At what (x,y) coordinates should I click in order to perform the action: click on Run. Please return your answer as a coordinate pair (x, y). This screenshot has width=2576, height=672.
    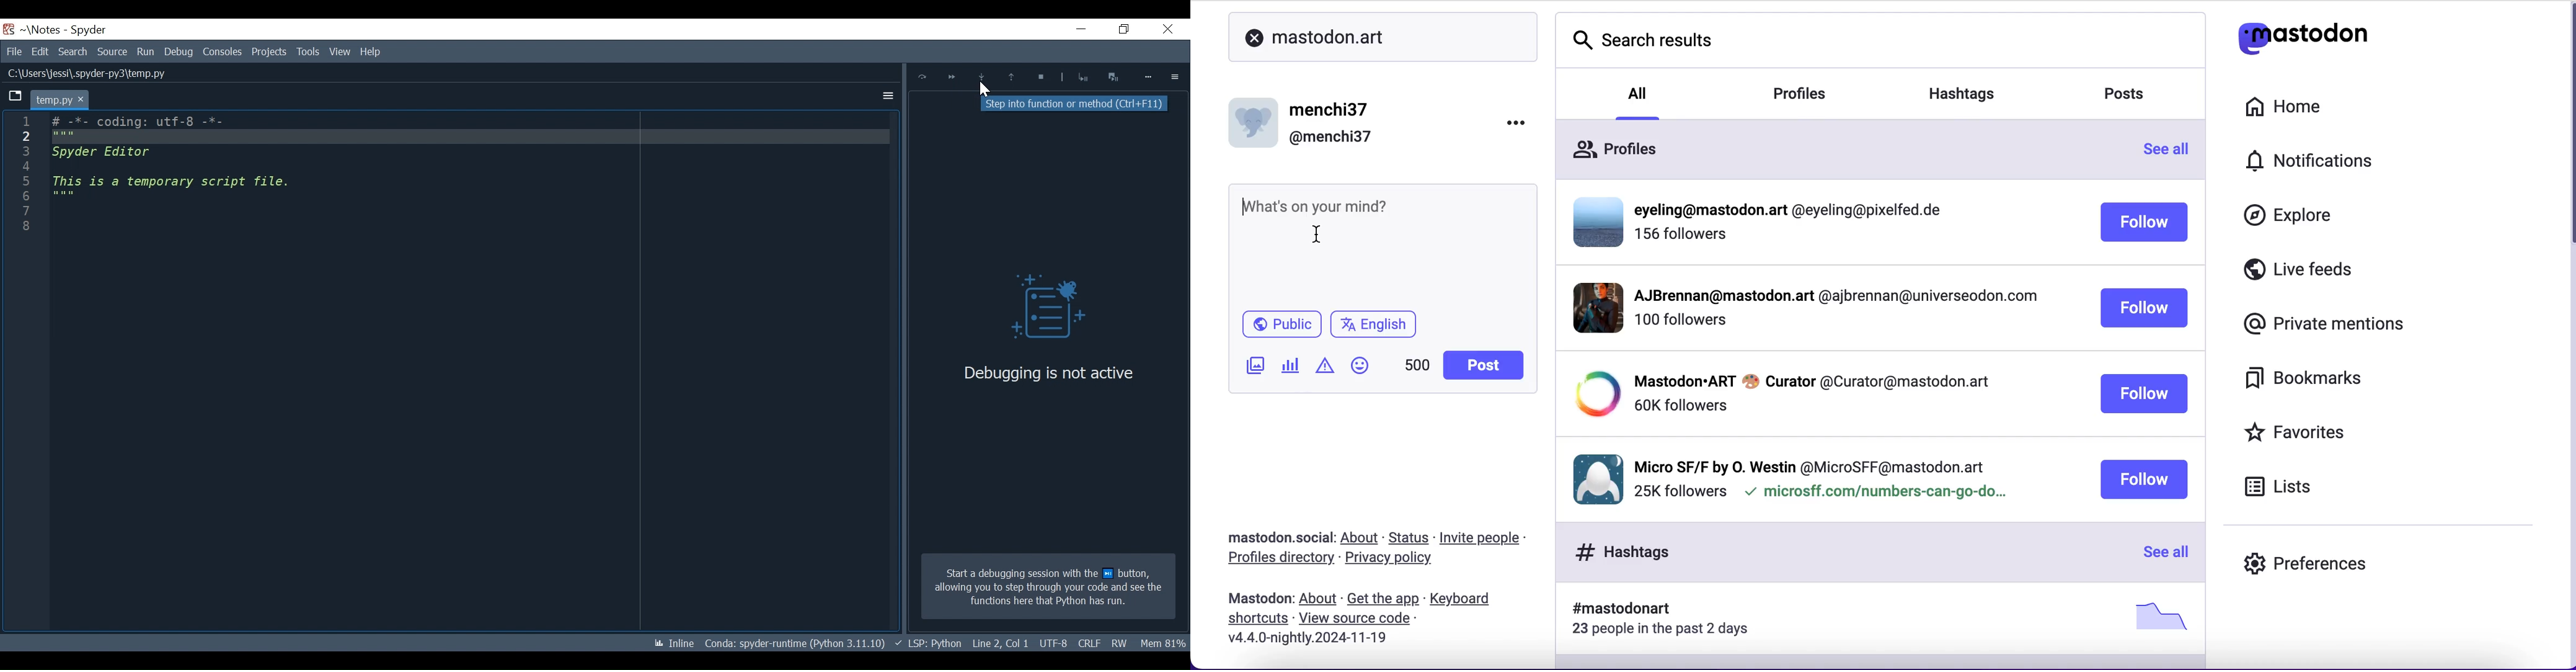
    Looking at the image, I should click on (146, 51).